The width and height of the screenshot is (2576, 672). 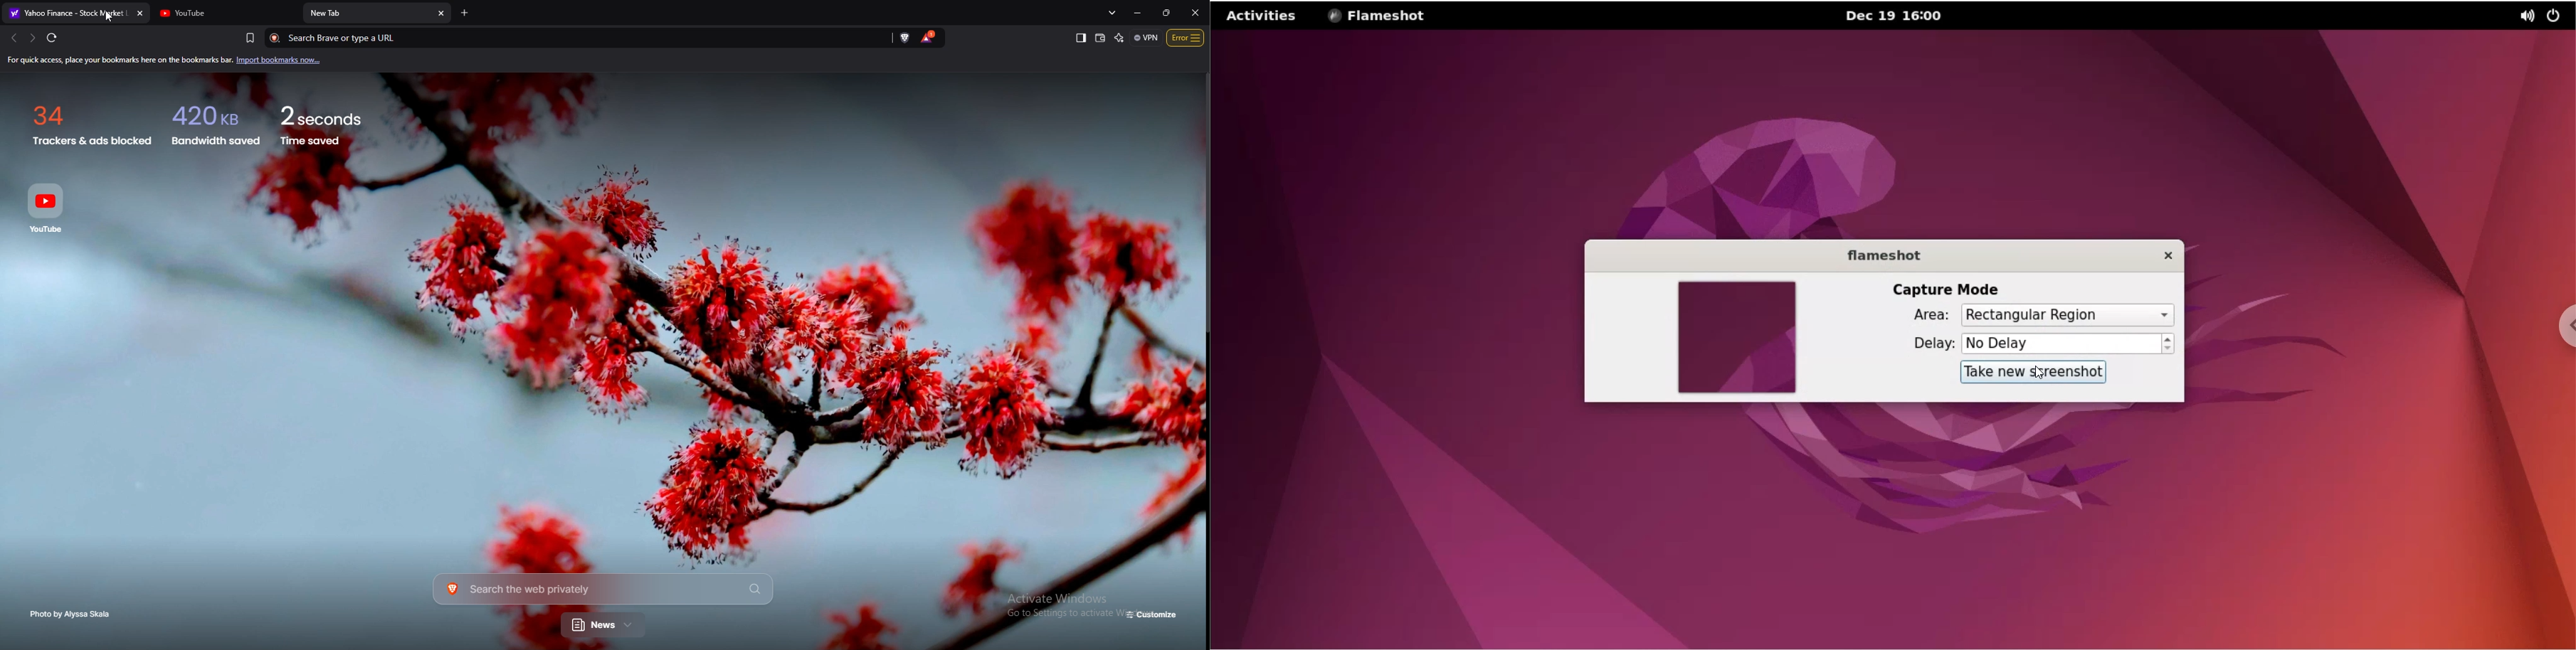 What do you see at coordinates (2030, 375) in the screenshot?
I see `take new screenshot` at bounding box center [2030, 375].